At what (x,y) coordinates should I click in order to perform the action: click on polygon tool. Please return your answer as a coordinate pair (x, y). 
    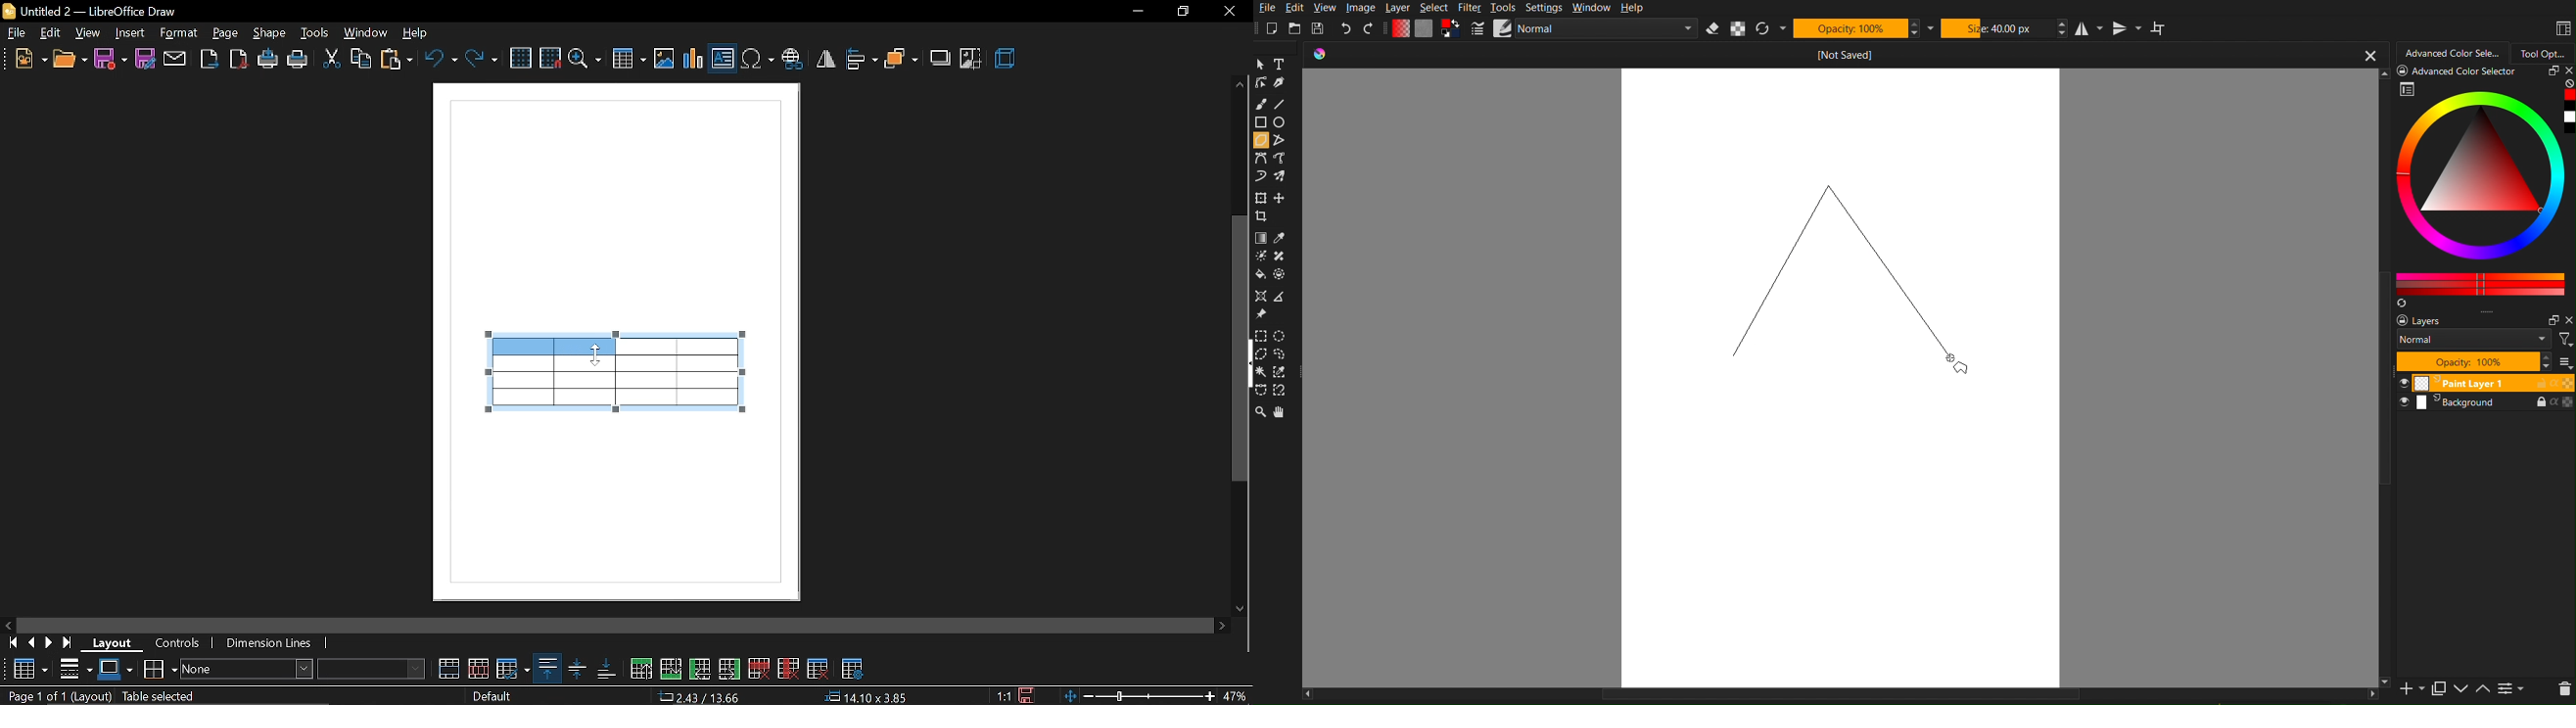
    Looking at the image, I should click on (1262, 139).